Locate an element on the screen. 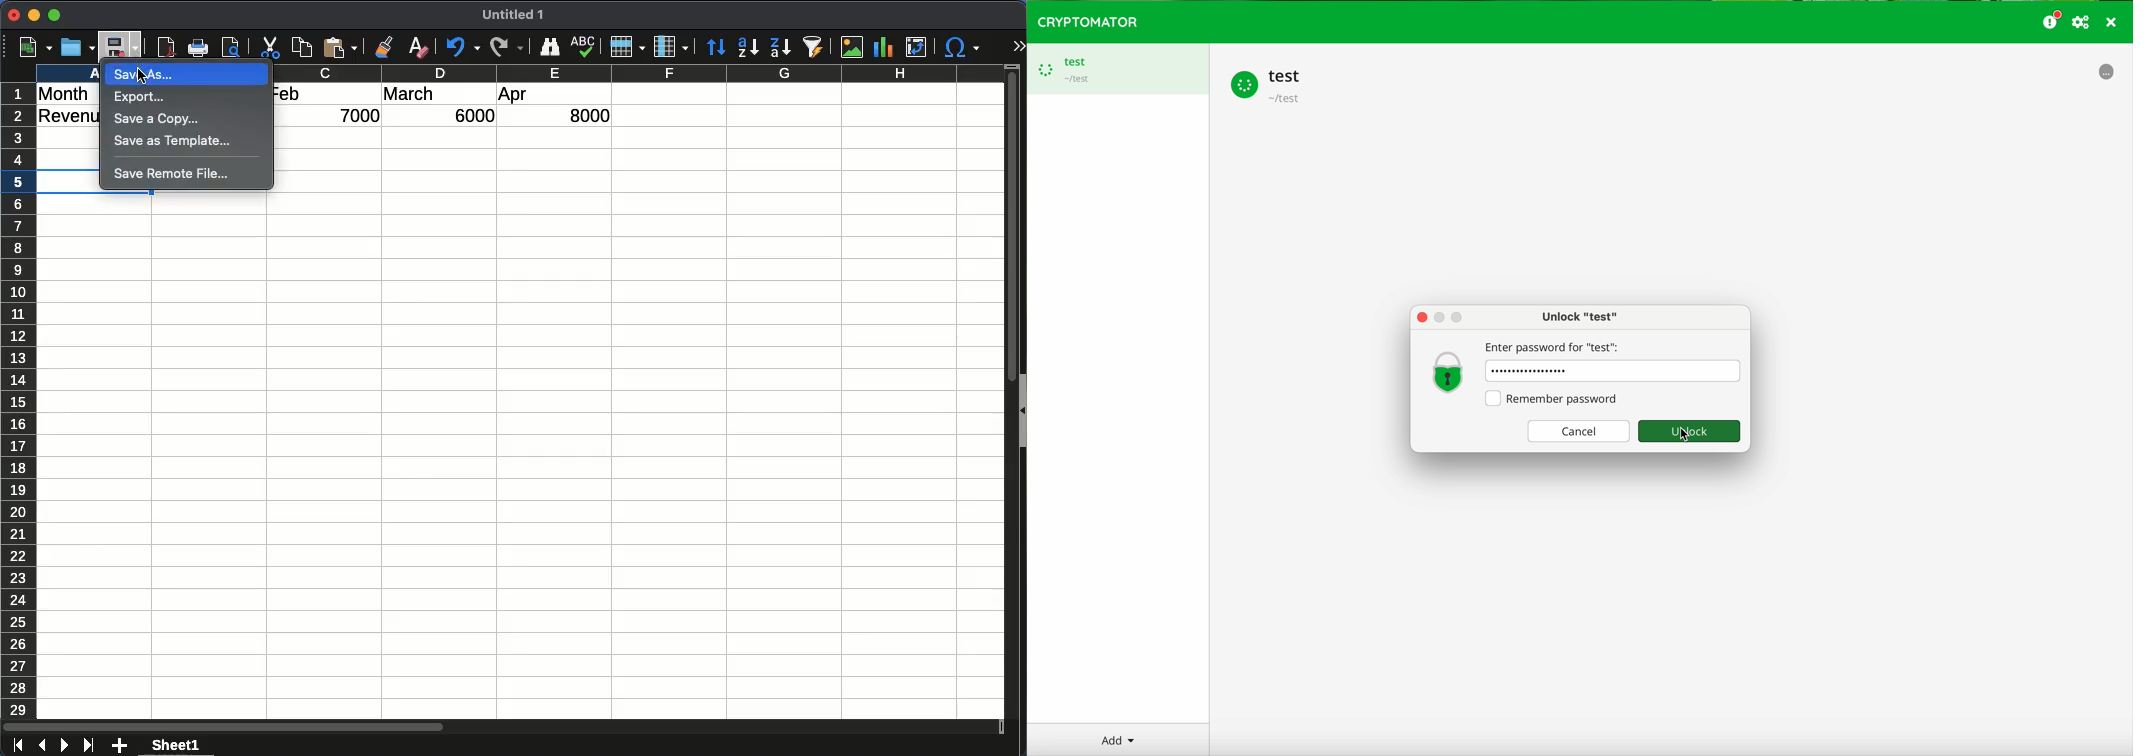  minimize is located at coordinates (35, 15).